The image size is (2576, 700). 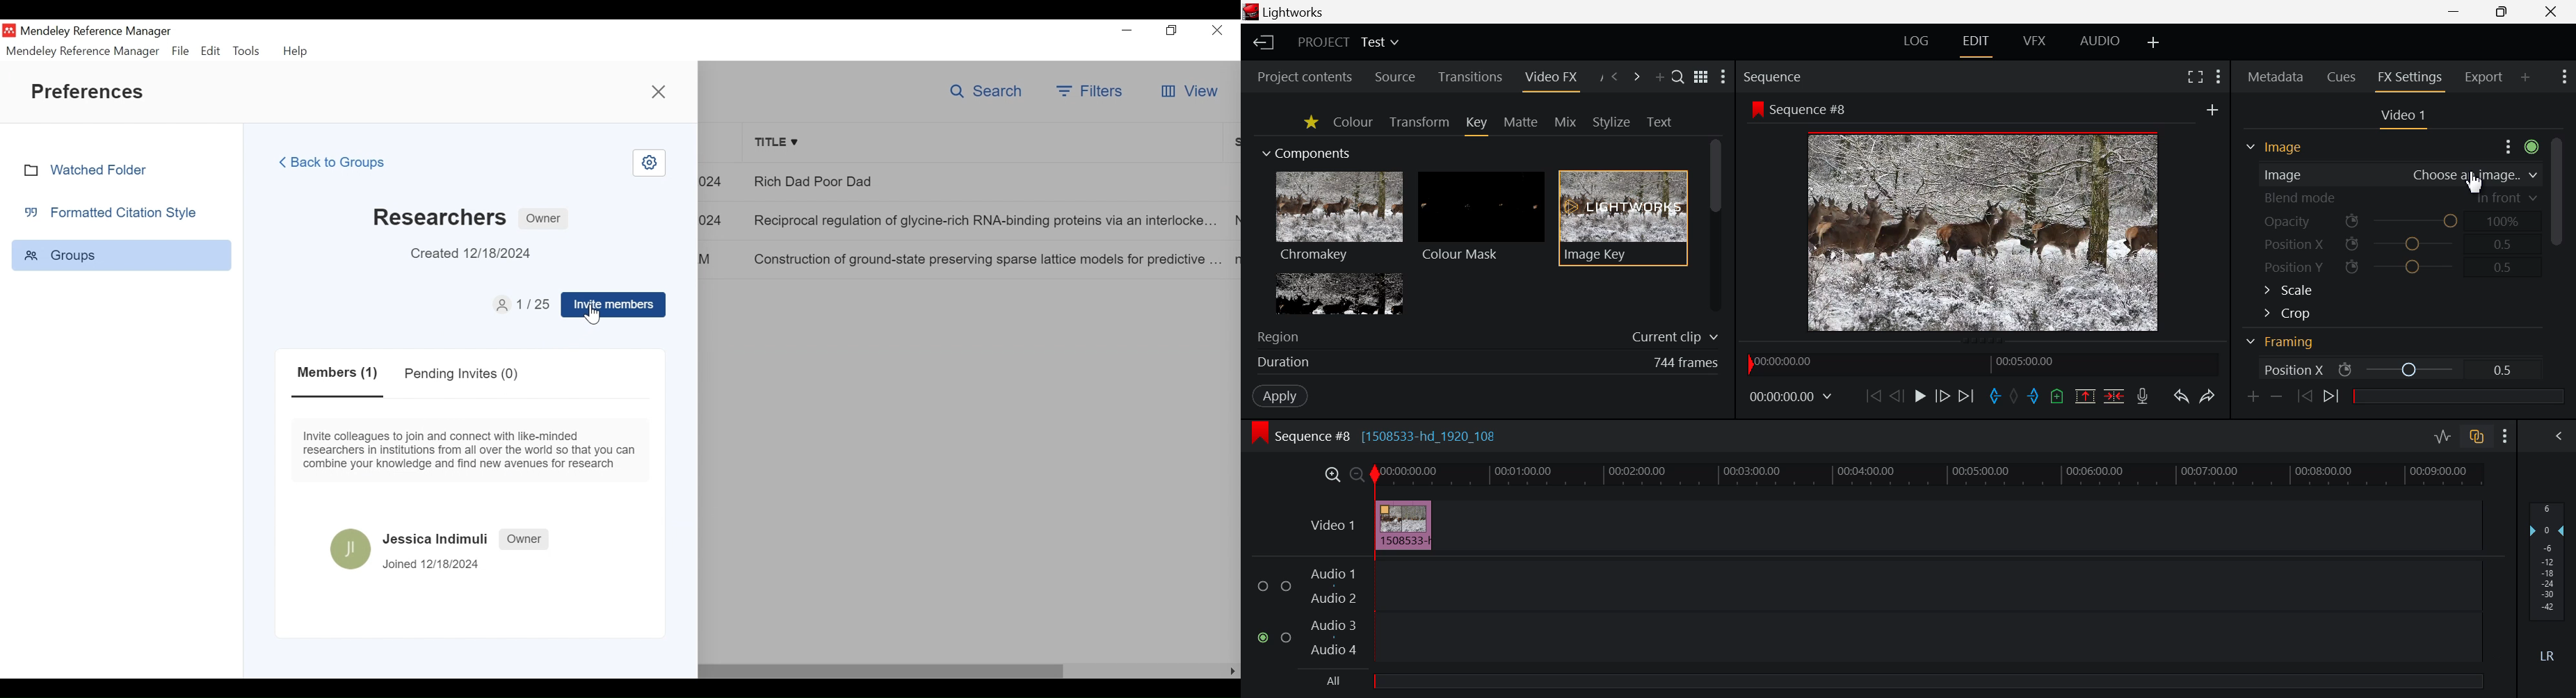 I want to click on Decibel Level, so click(x=2548, y=581).